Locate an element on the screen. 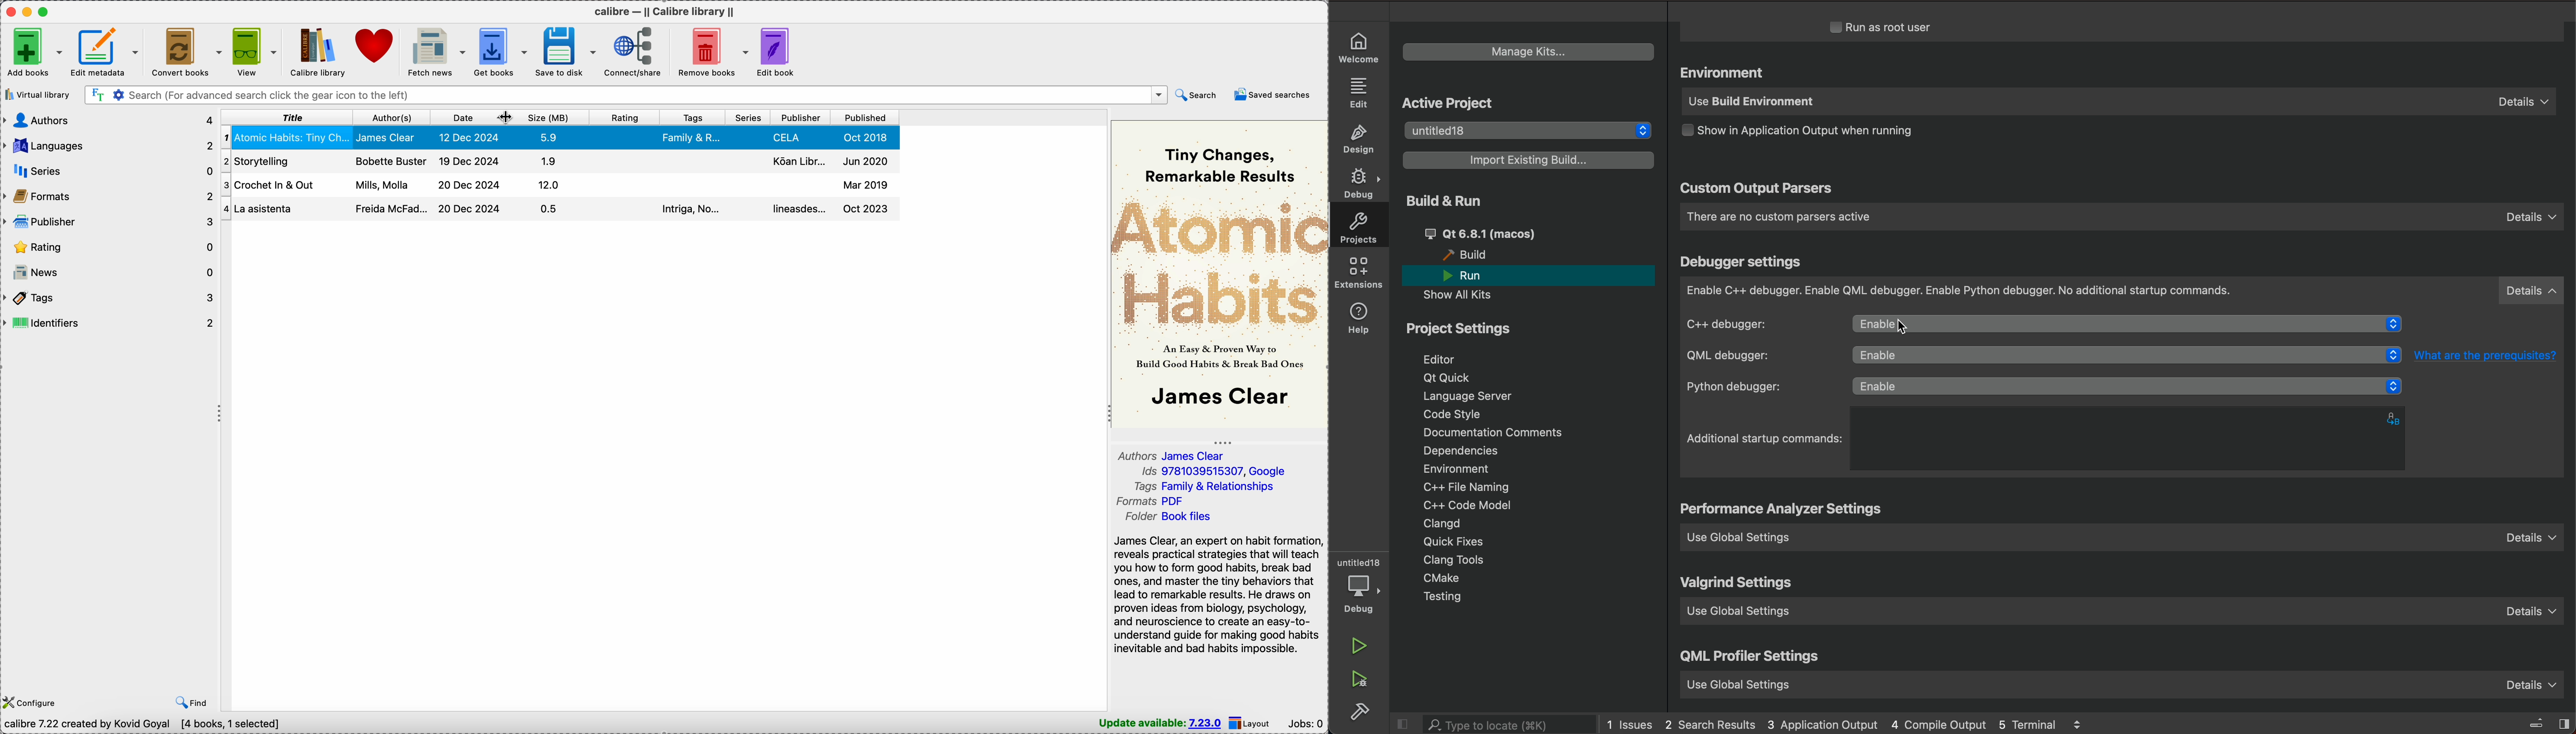 Image resolution: width=2576 pixels, height=756 pixels. saved searches is located at coordinates (1271, 94).